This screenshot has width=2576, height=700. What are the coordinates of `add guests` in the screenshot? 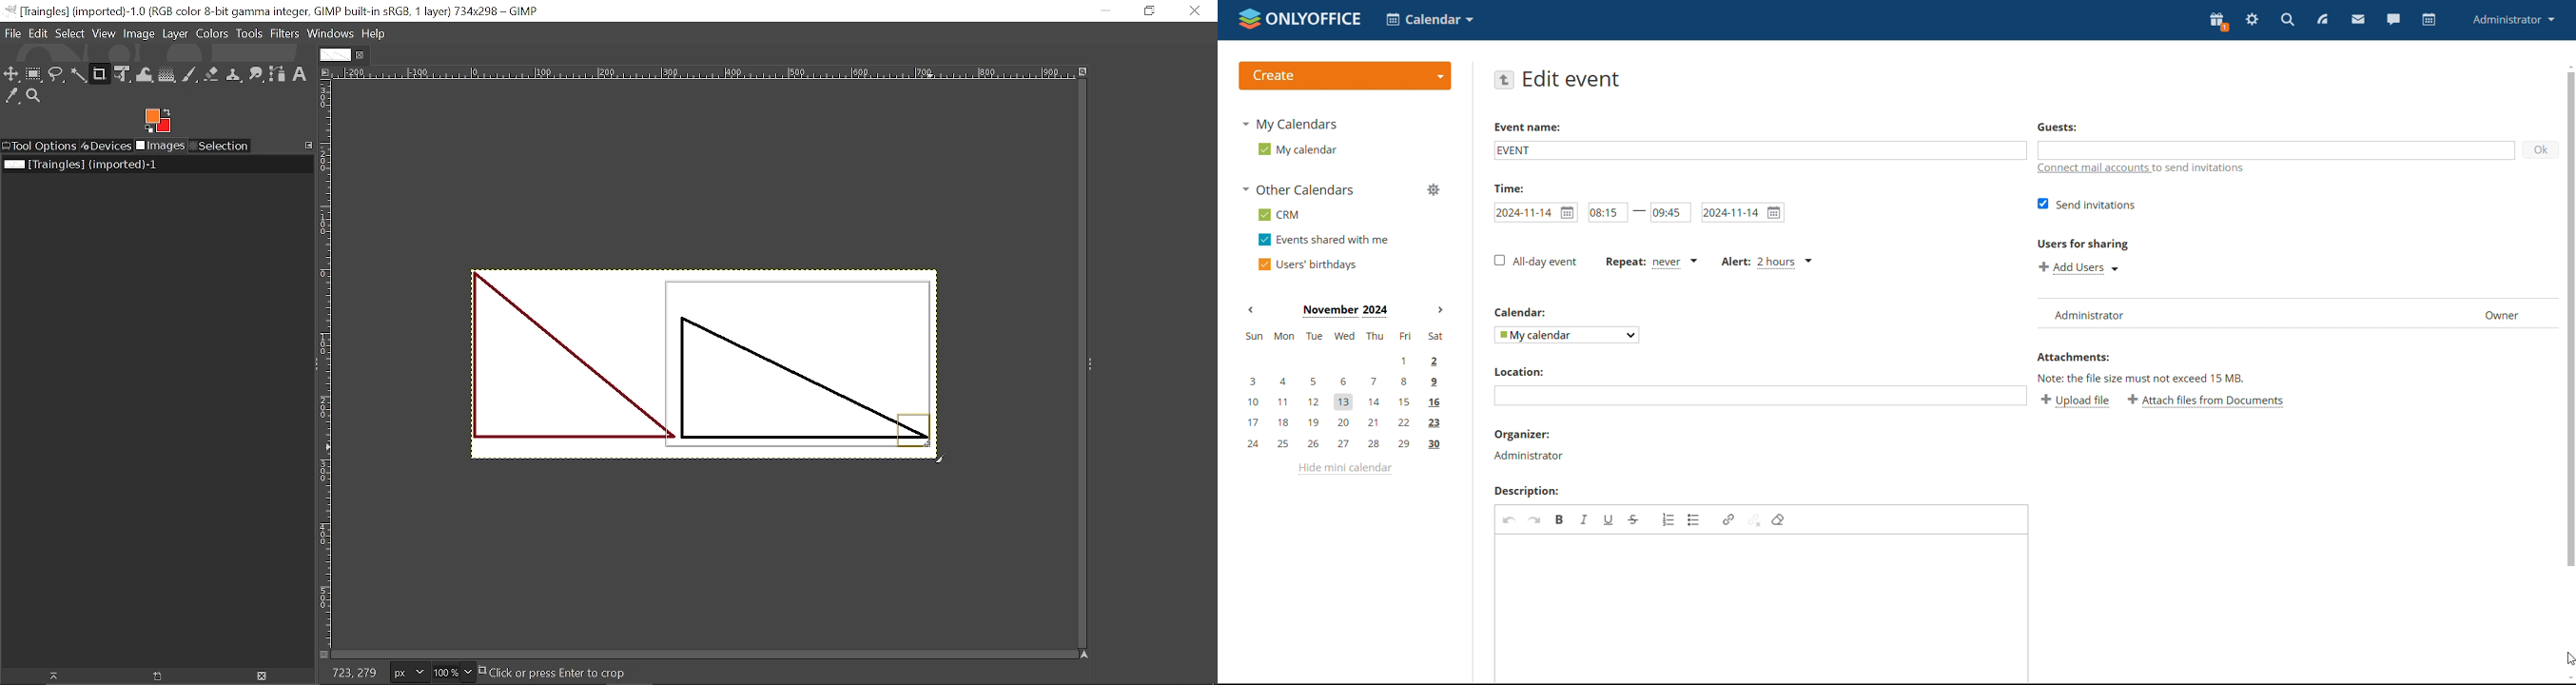 It's located at (2277, 151).